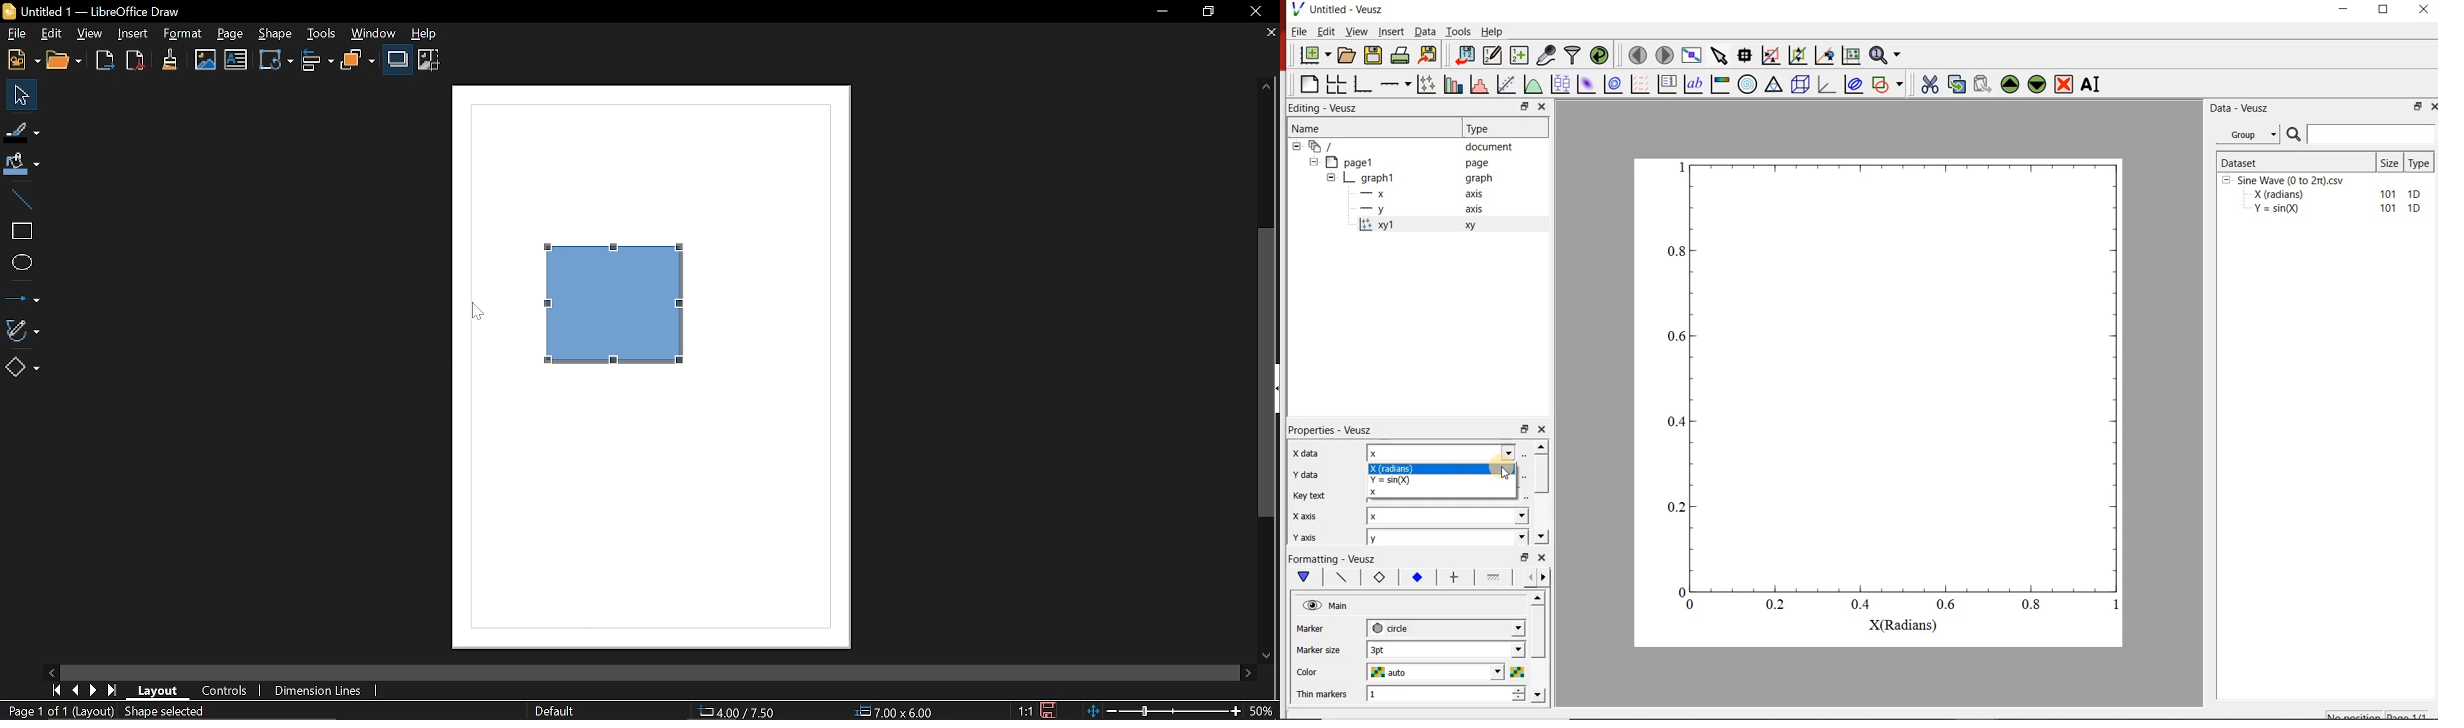 This screenshot has height=728, width=2464. What do you see at coordinates (1363, 84) in the screenshot?
I see `Base graph` at bounding box center [1363, 84].